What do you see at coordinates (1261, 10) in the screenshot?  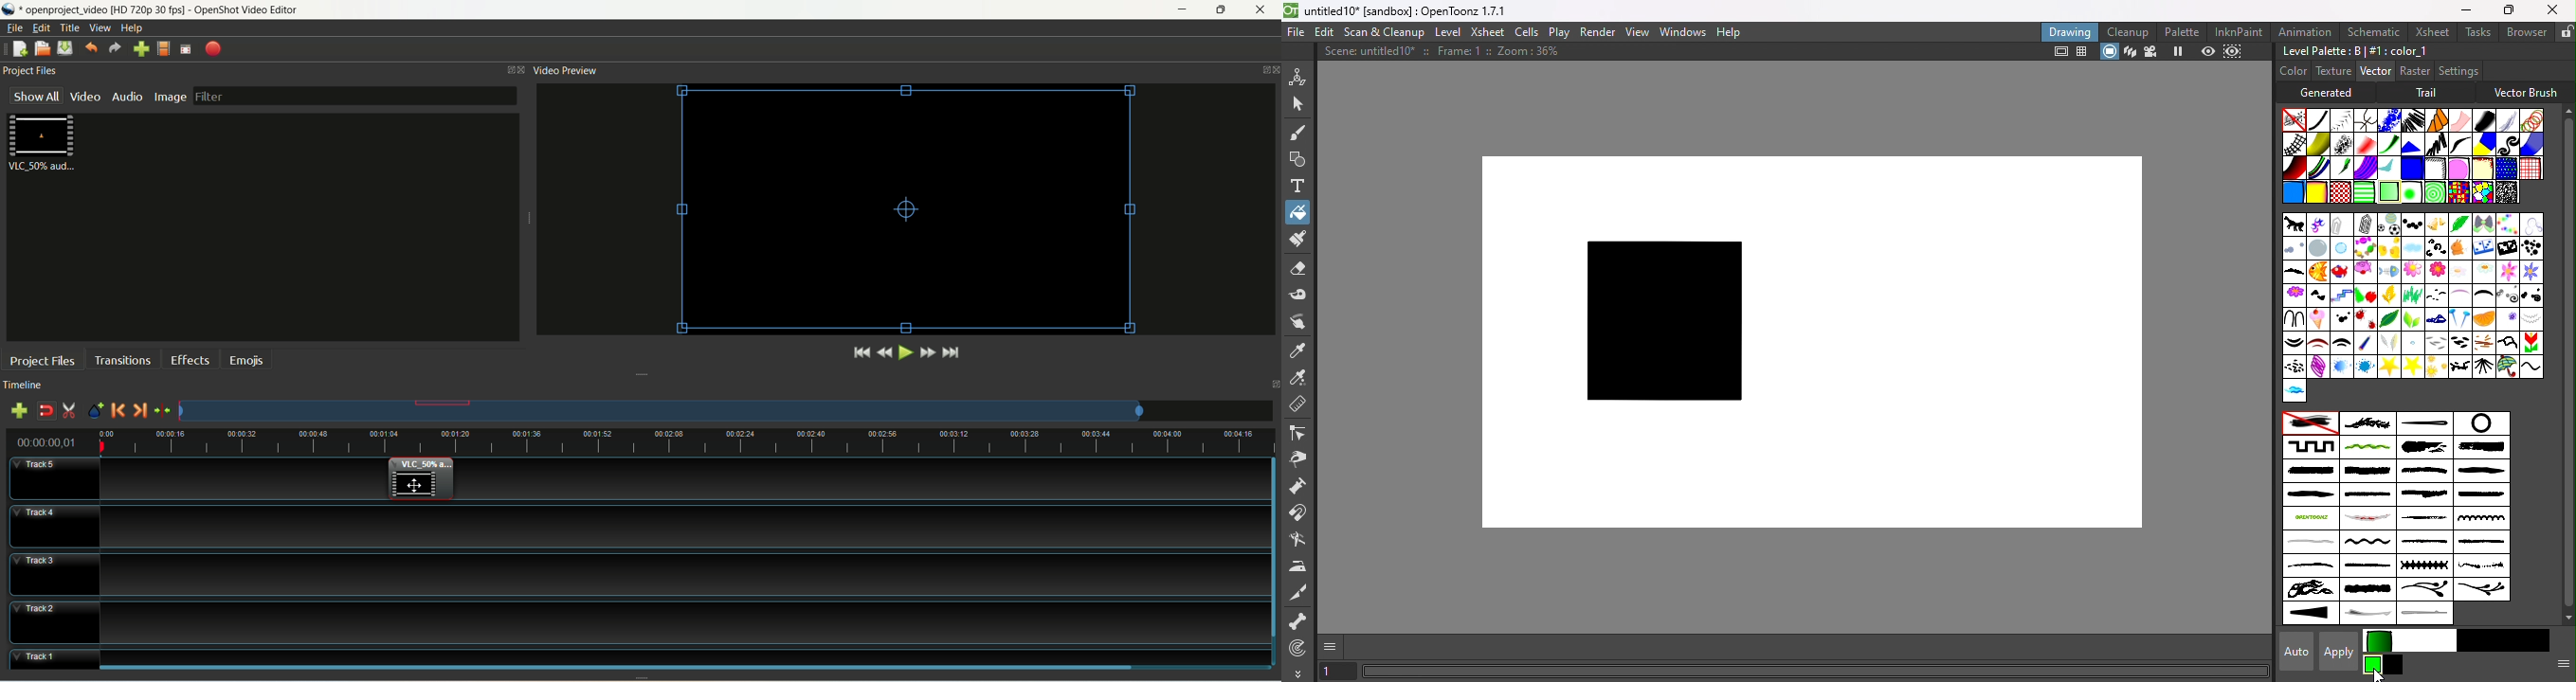 I see `close` at bounding box center [1261, 10].